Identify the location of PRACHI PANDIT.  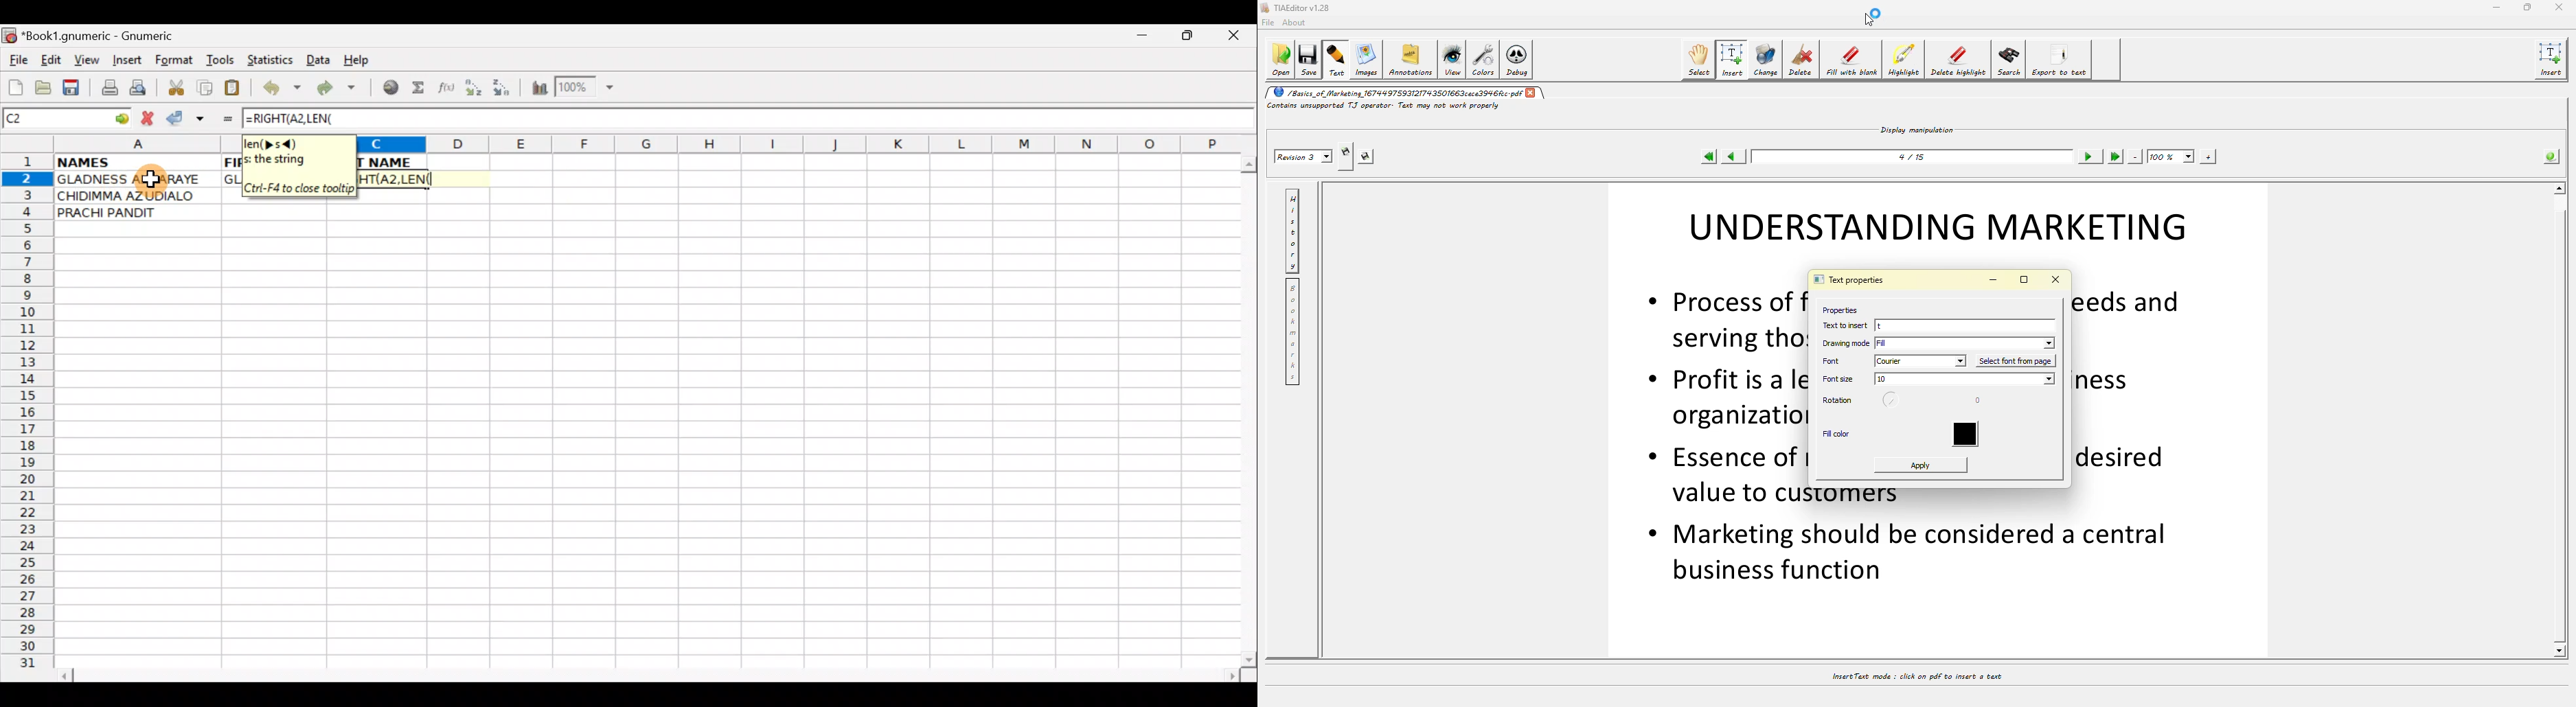
(132, 213).